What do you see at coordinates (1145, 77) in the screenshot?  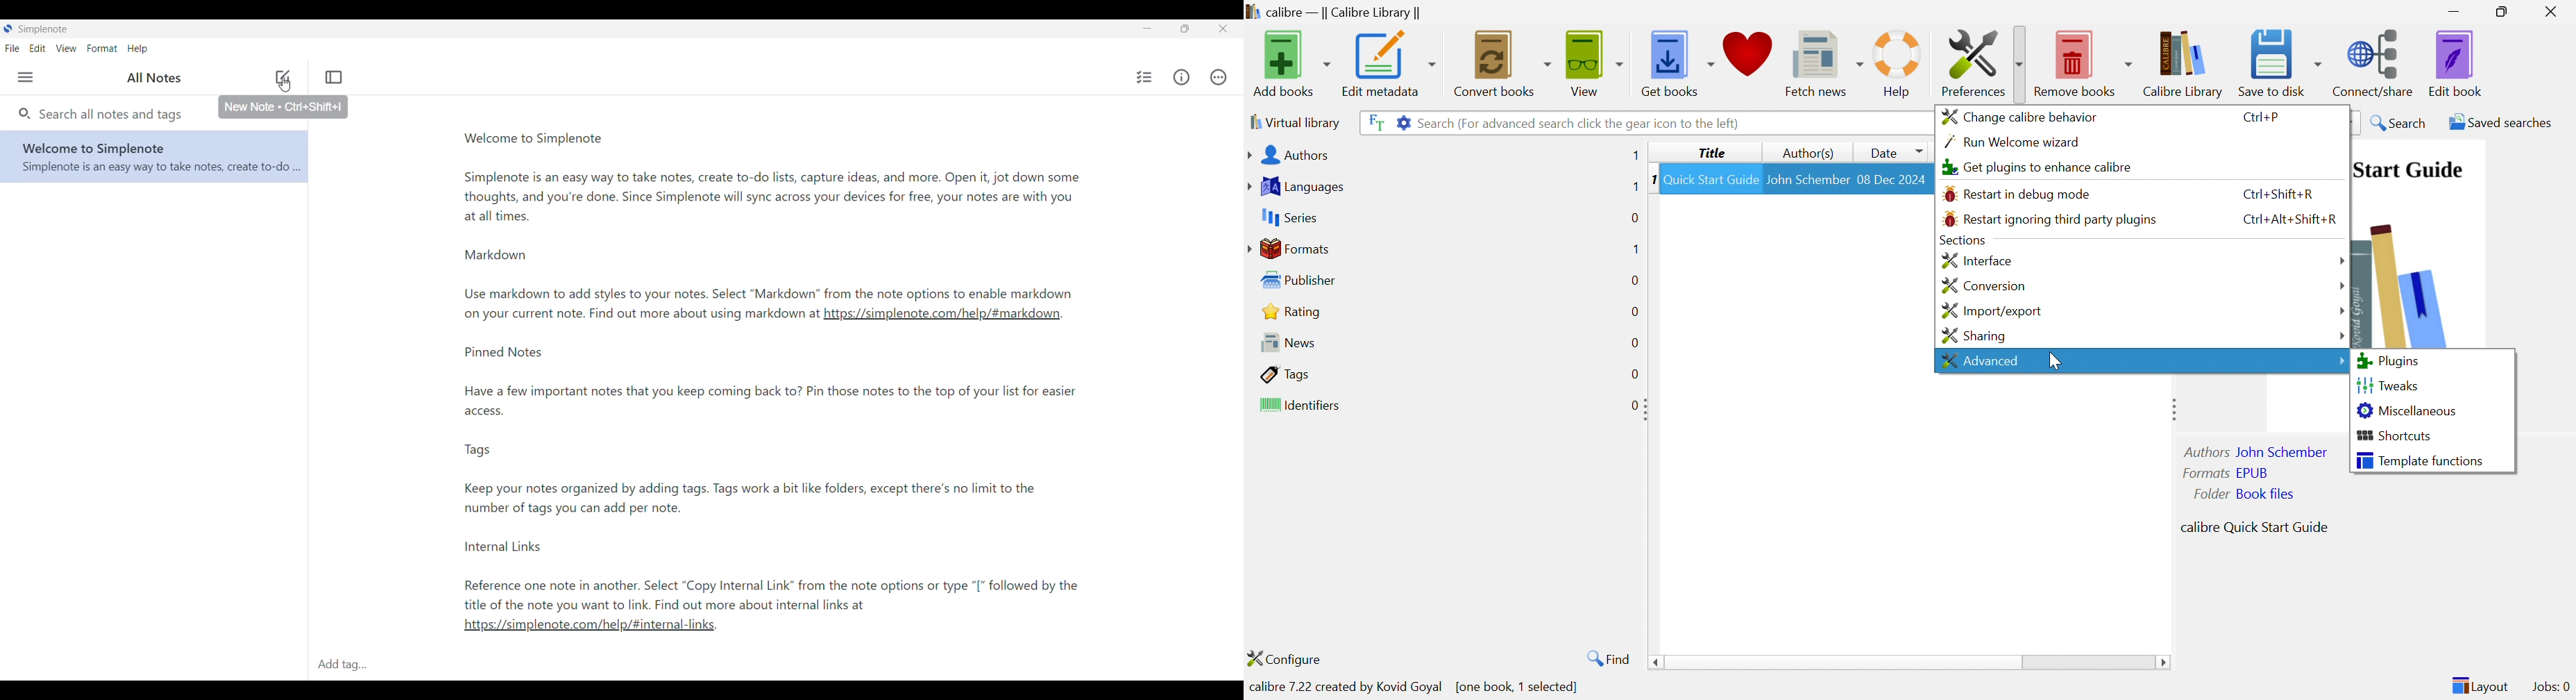 I see `Insert checklist` at bounding box center [1145, 77].